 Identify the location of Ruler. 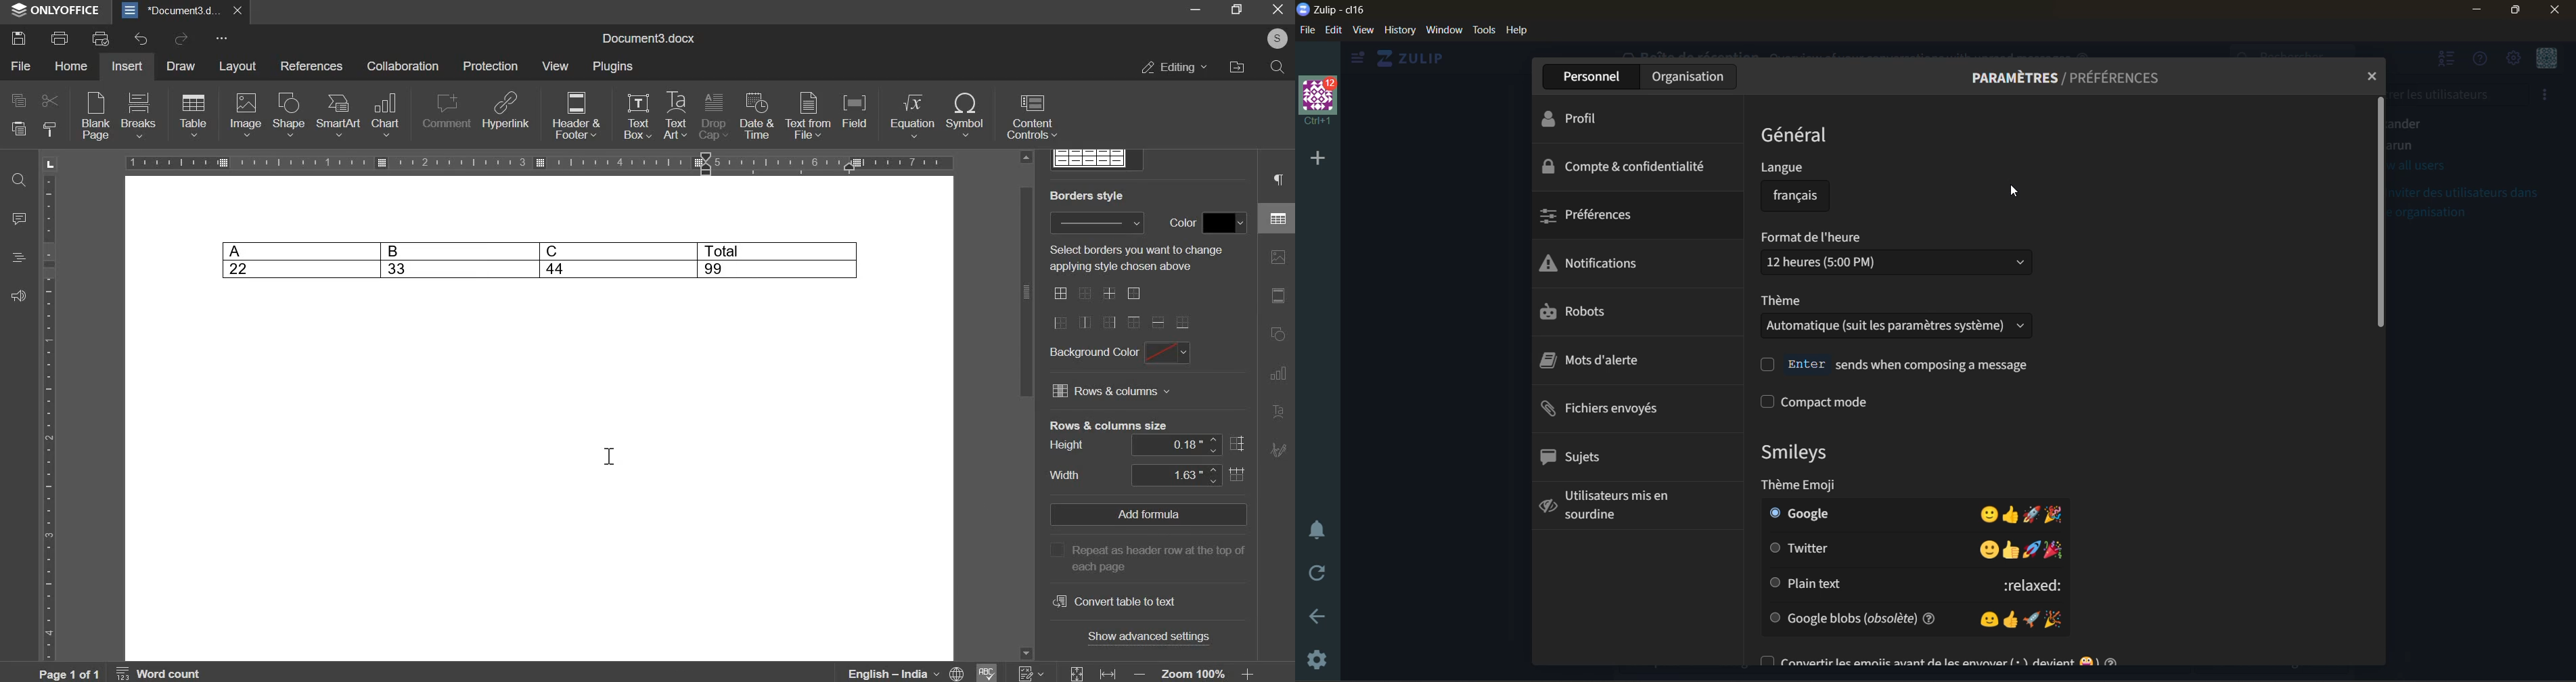
(48, 418).